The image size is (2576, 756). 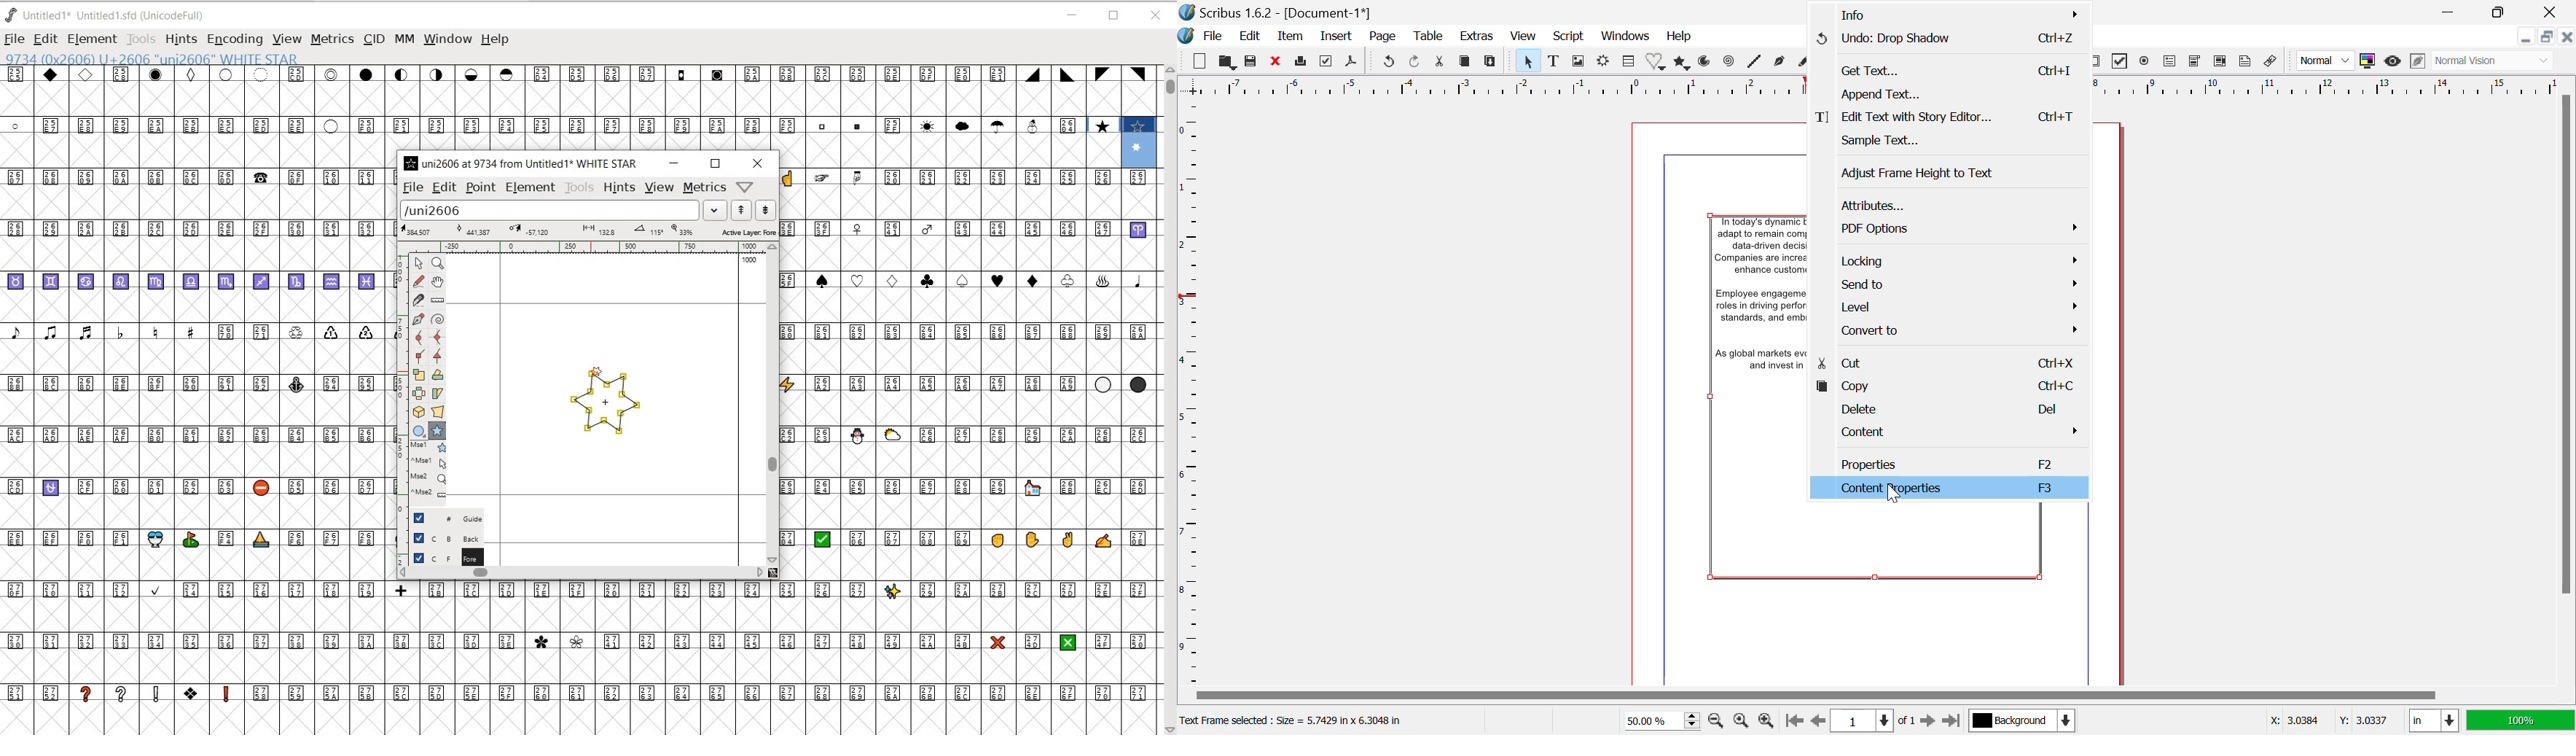 I want to click on ADD A POINT, so click(x=420, y=319).